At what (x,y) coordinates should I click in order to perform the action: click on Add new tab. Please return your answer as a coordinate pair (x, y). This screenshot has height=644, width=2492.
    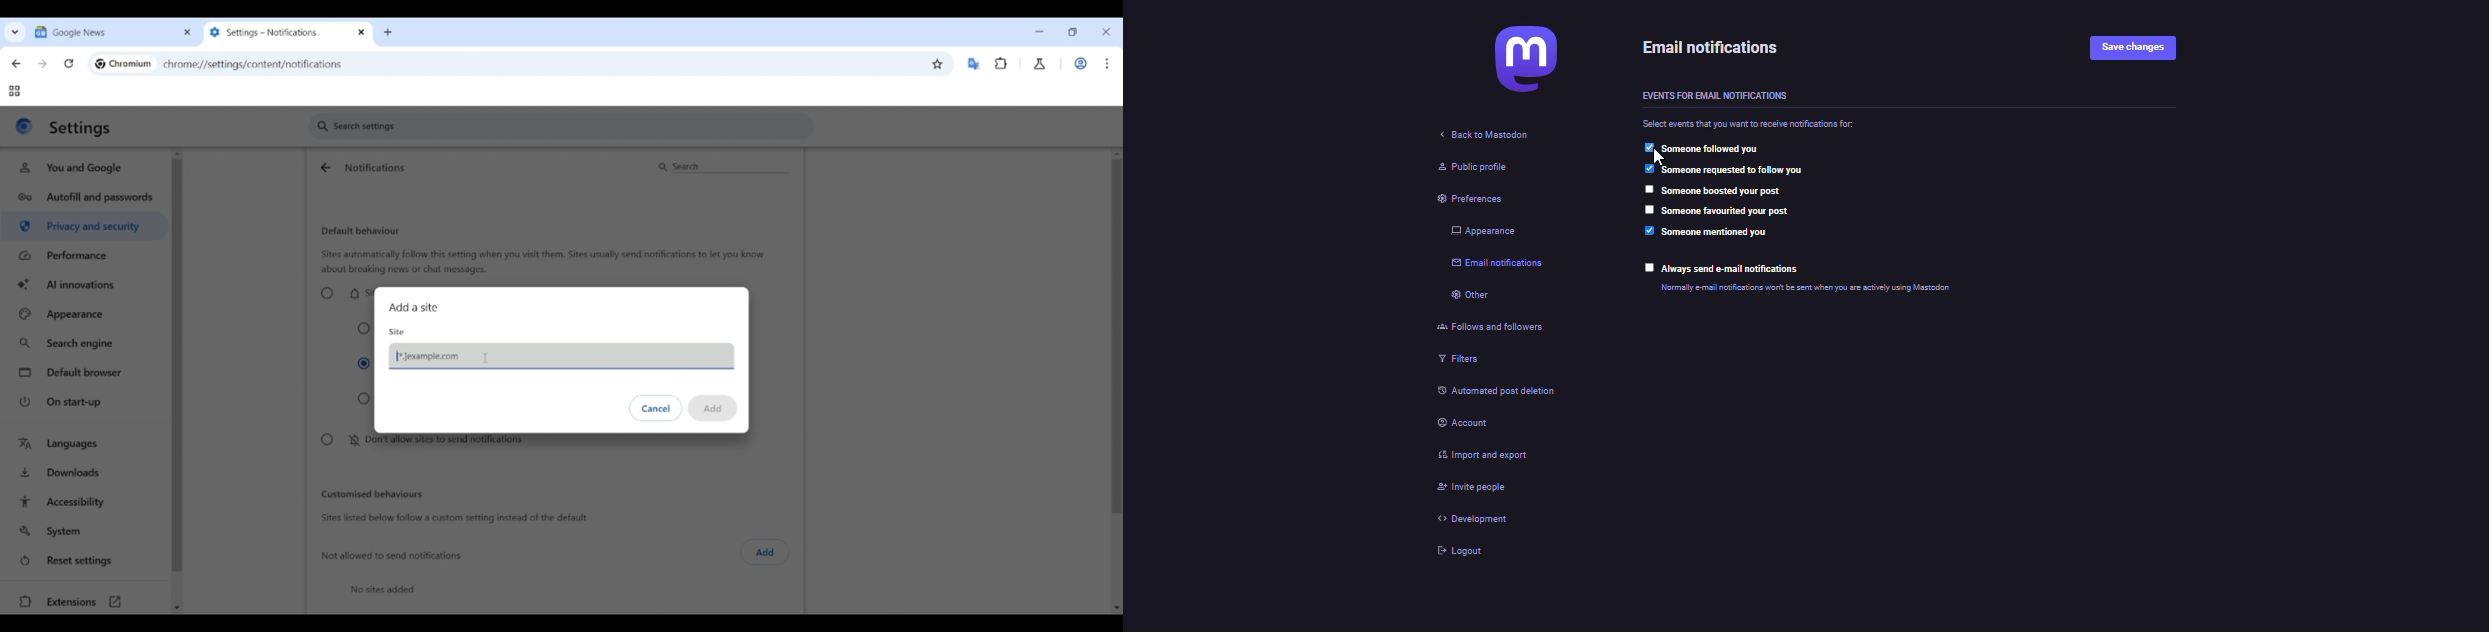
    Looking at the image, I should click on (388, 33).